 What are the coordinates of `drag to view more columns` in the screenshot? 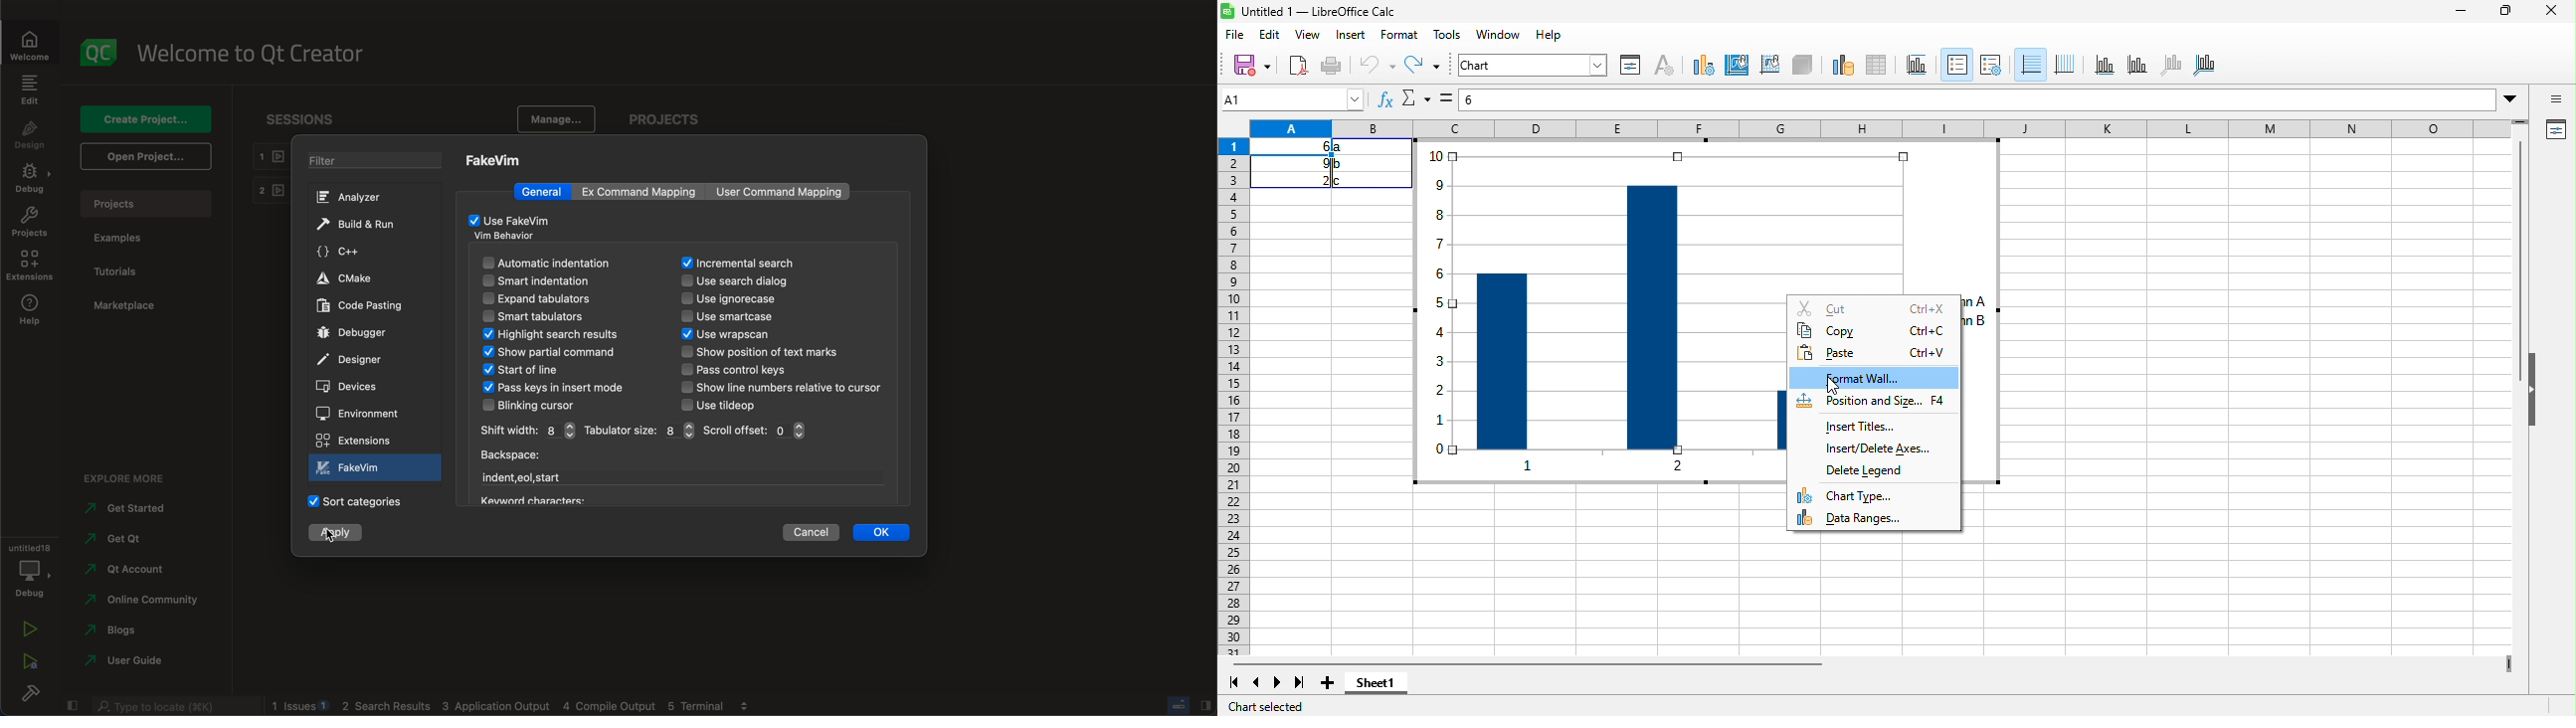 It's located at (2503, 659).